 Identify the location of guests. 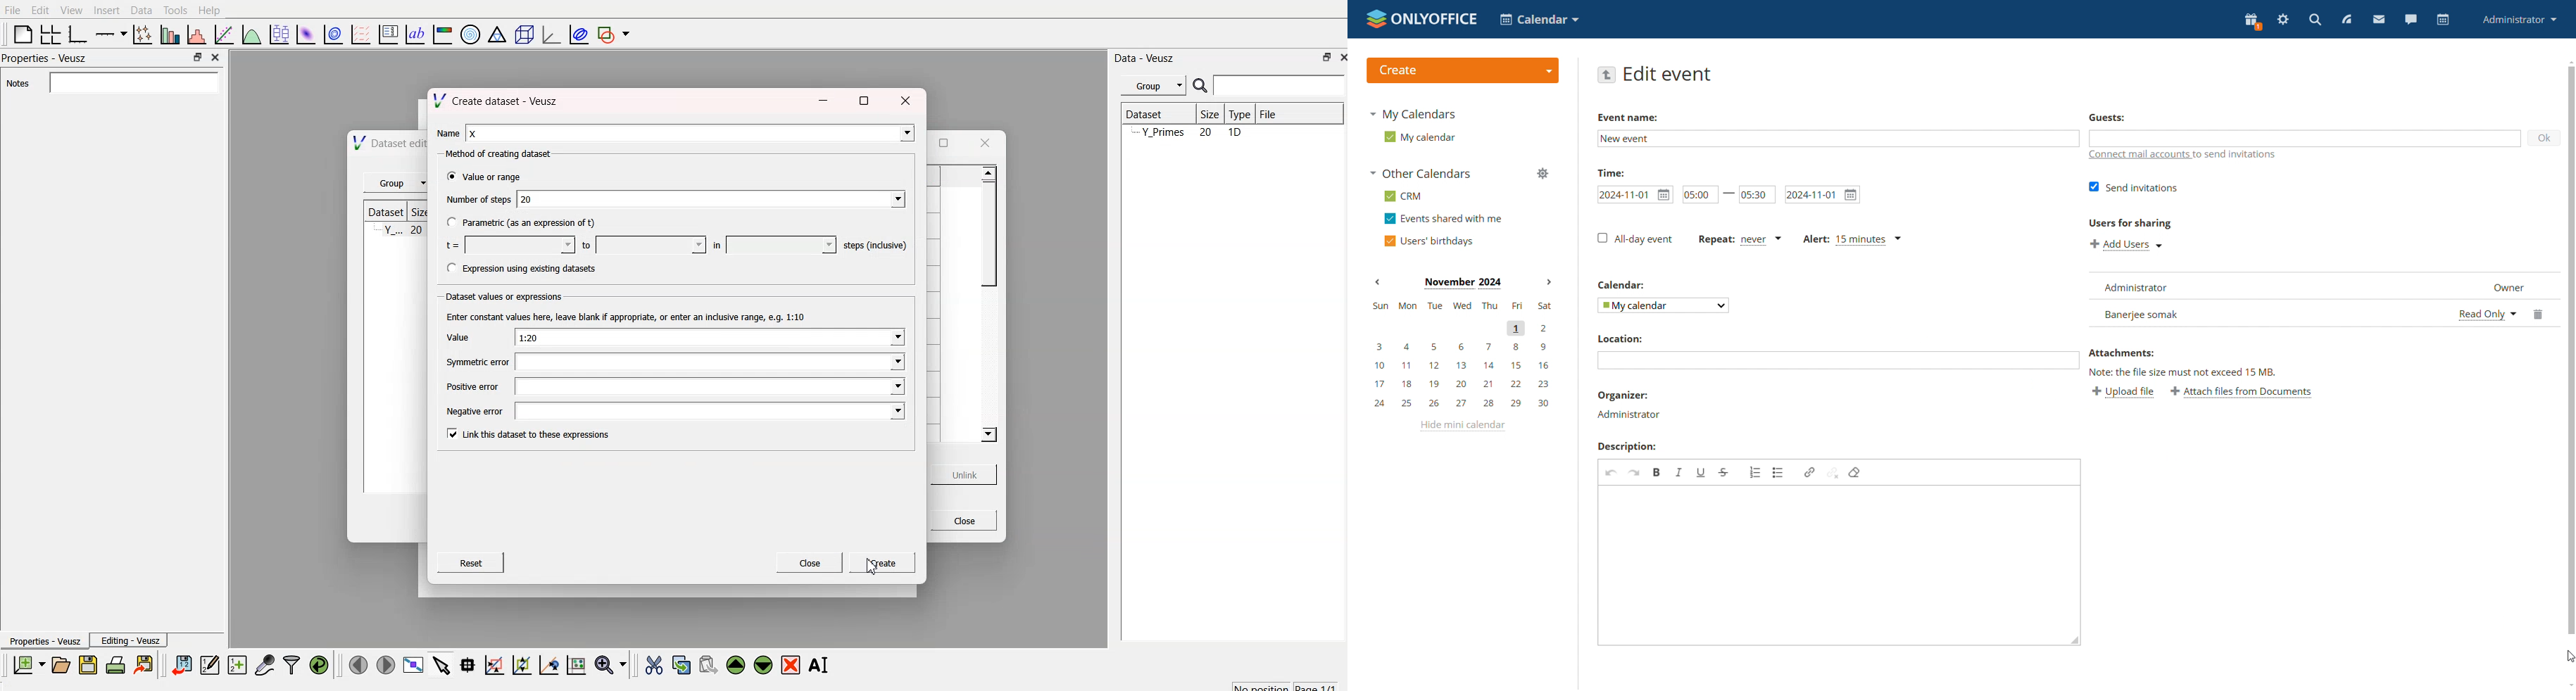
(2108, 118).